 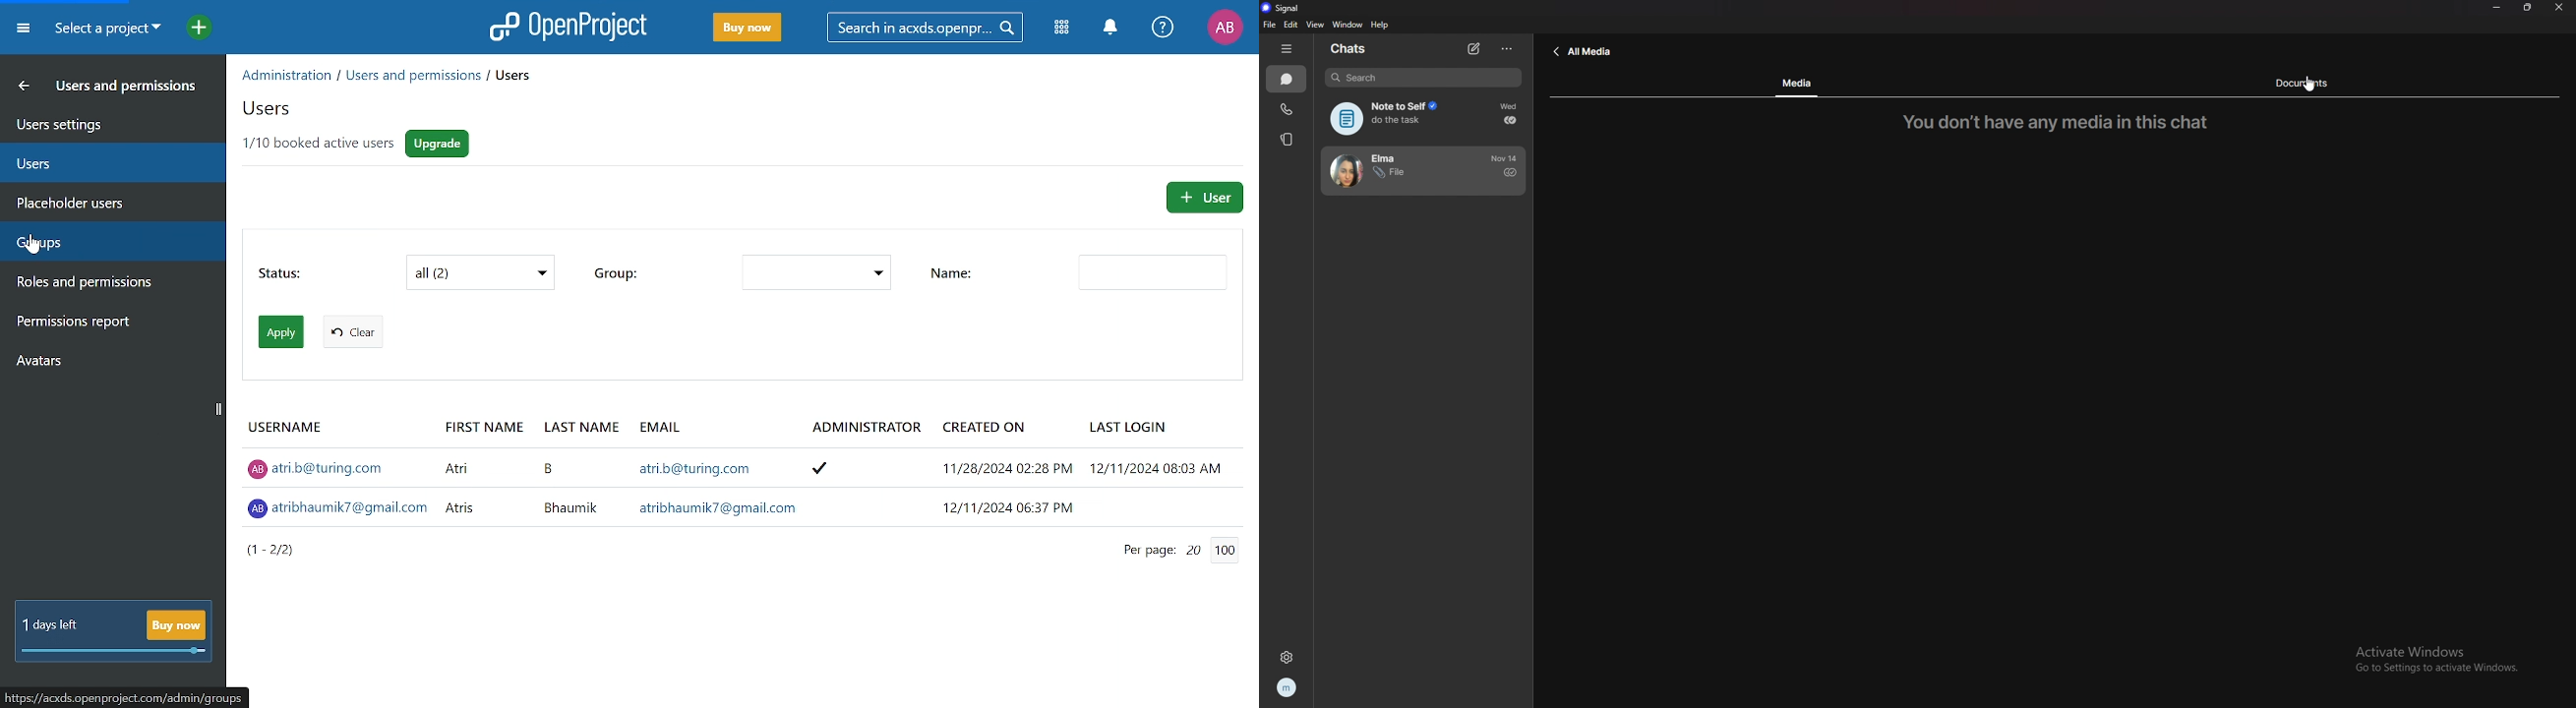 What do you see at coordinates (1288, 139) in the screenshot?
I see `stories` at bounding box center [1288, 139].